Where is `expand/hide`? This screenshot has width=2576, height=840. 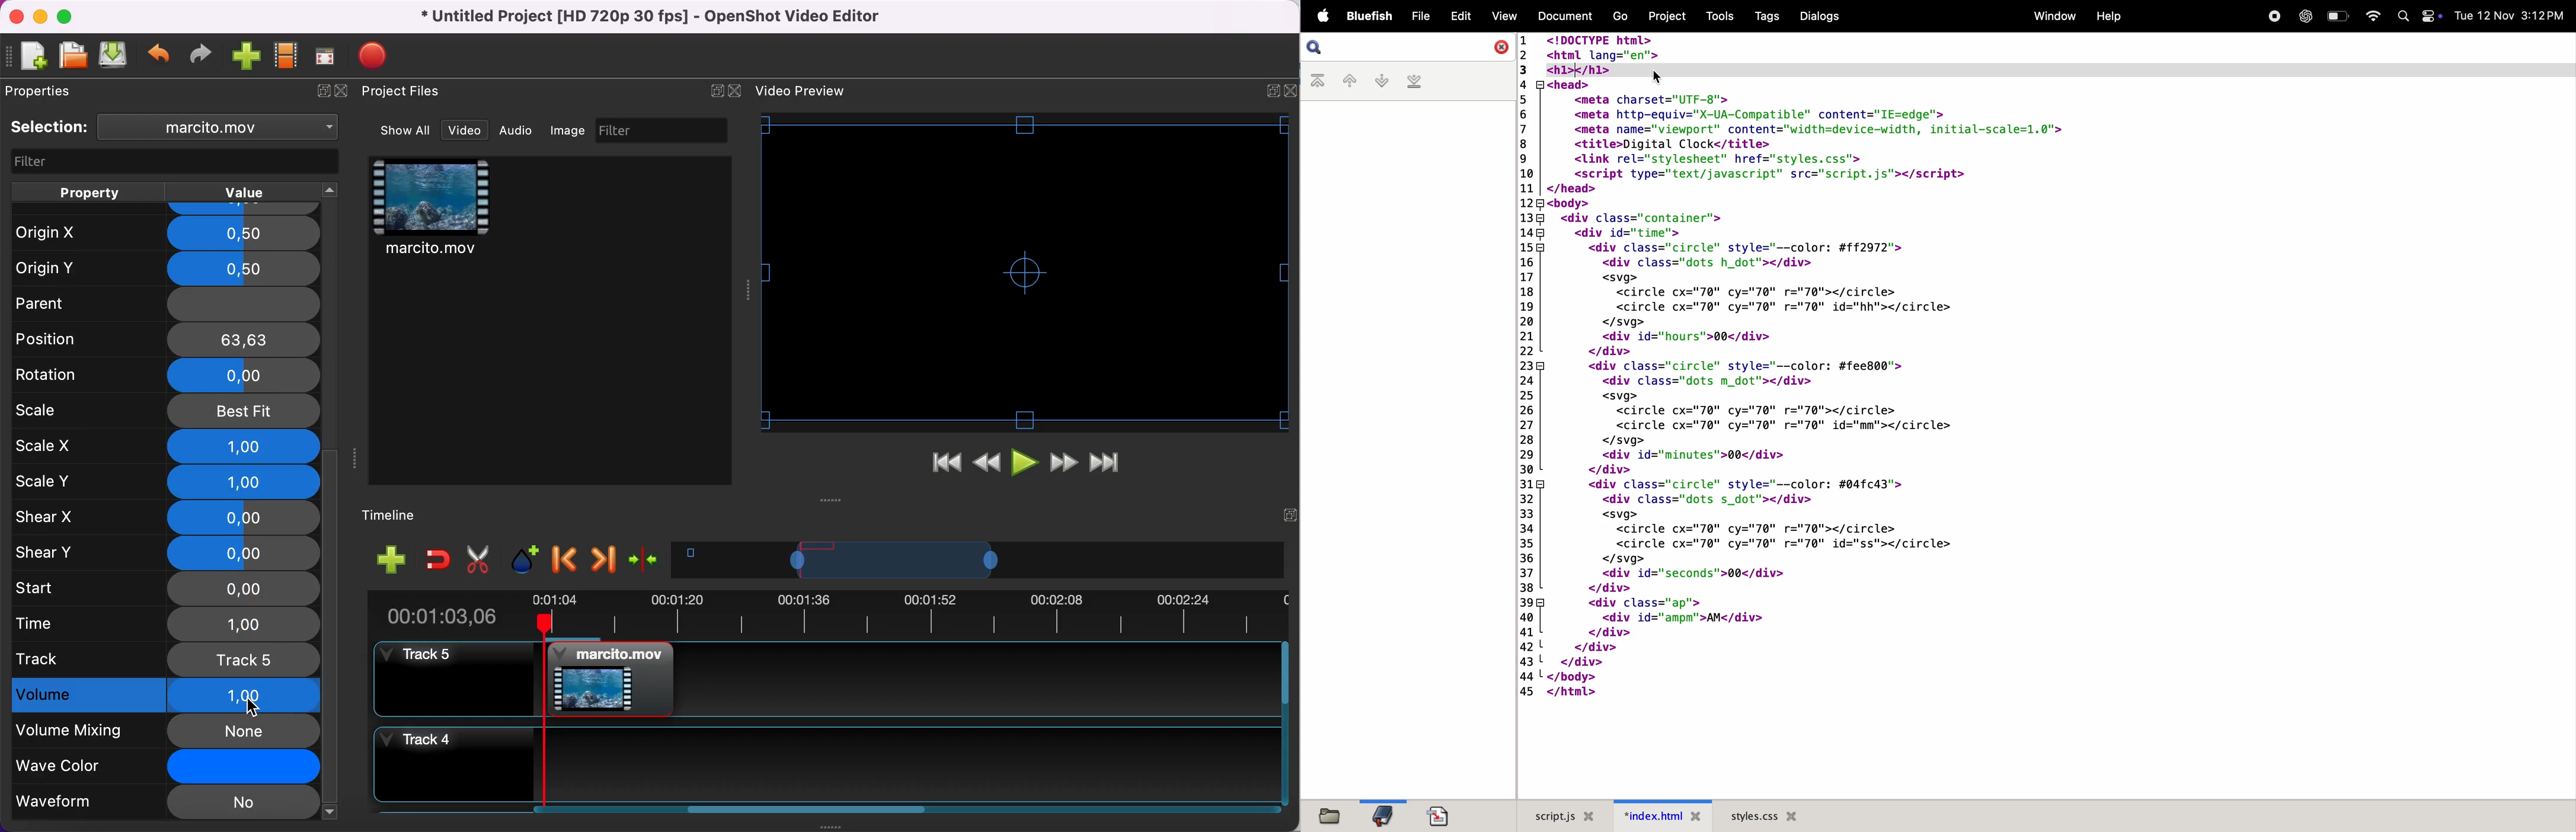
expand/hide is located at coordinates (320, 92).